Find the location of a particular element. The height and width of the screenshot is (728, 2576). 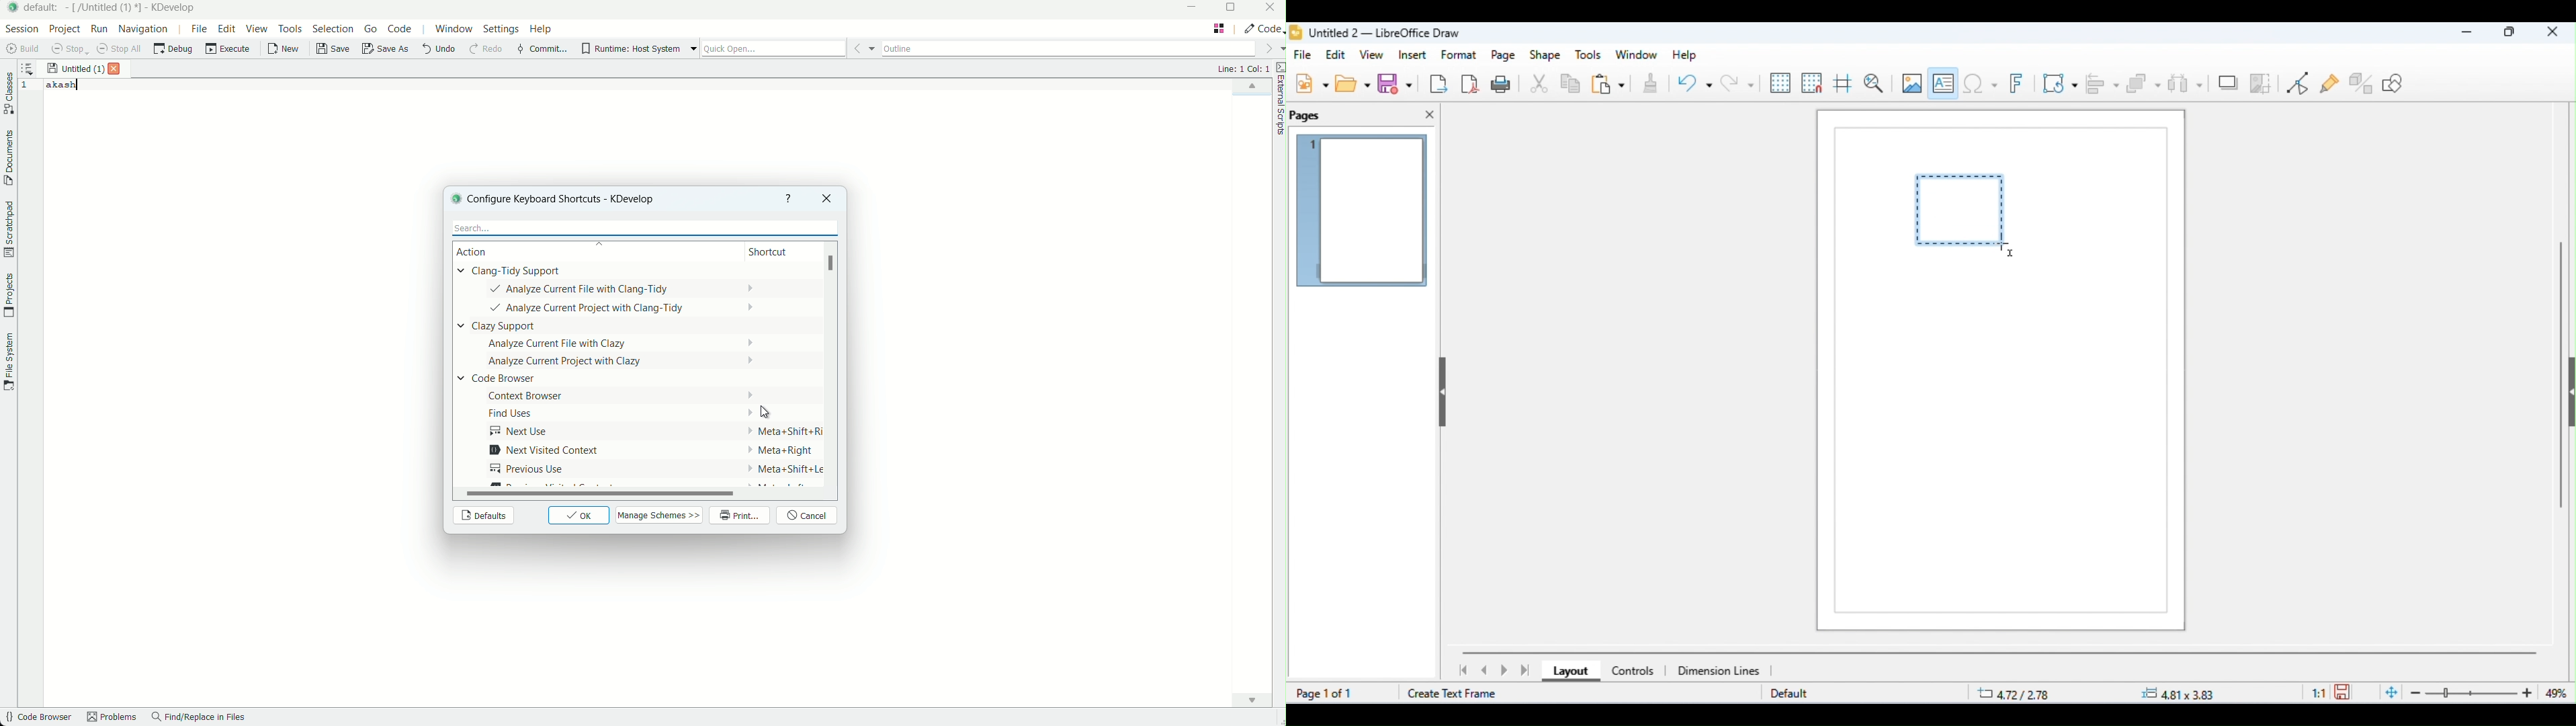

zoom is located at coordinates (2475, 693).